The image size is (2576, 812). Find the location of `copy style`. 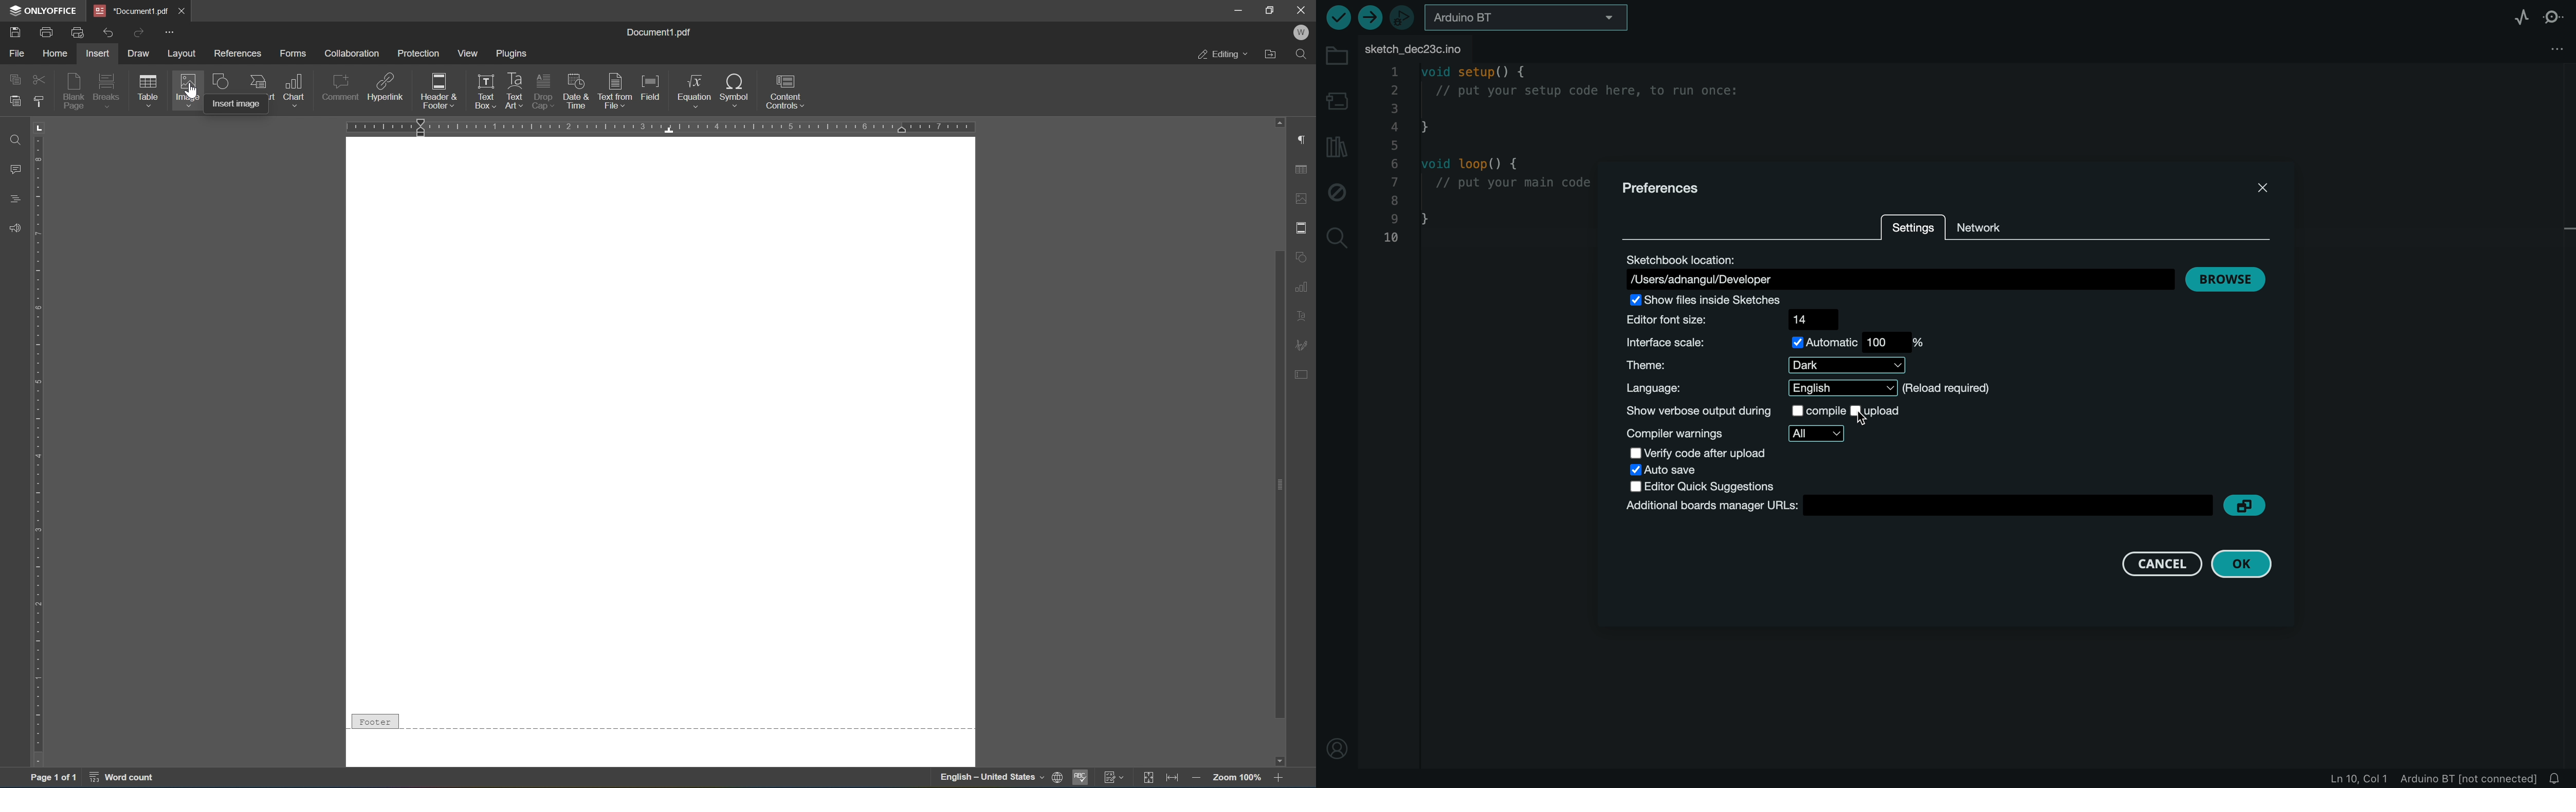

copy style is located at coordinates (38, 100).